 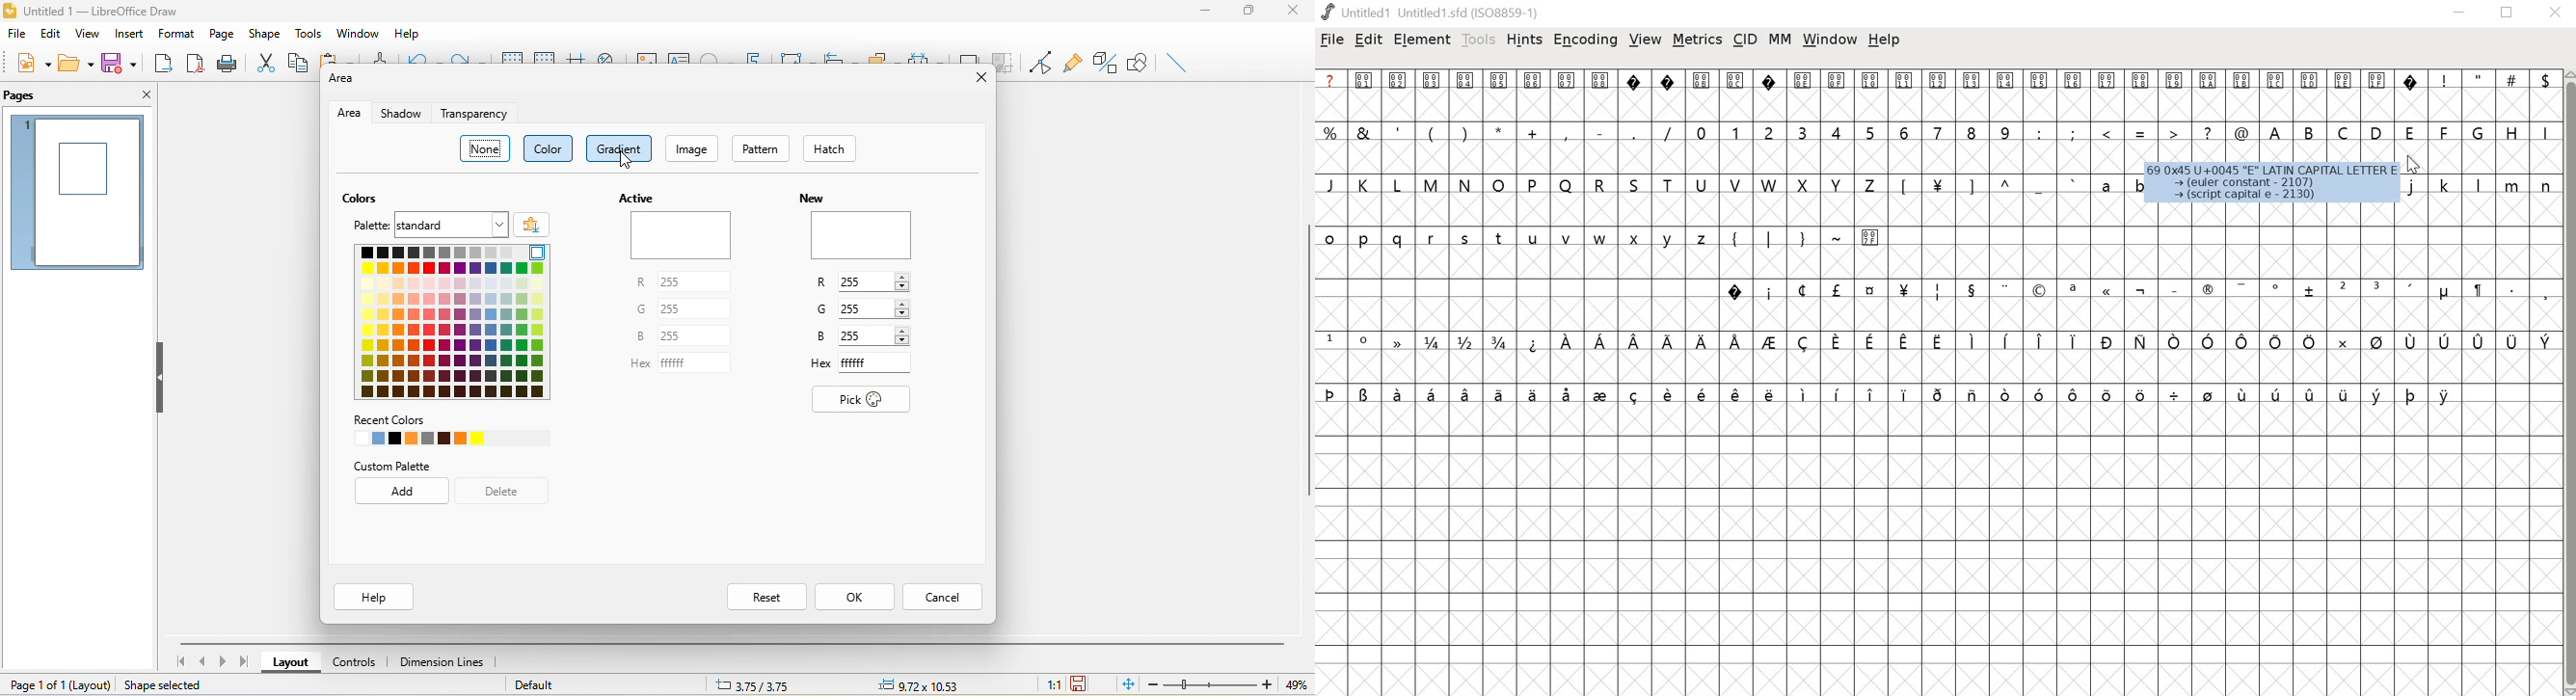 I want to click on hide, so click(x=160, y=381).